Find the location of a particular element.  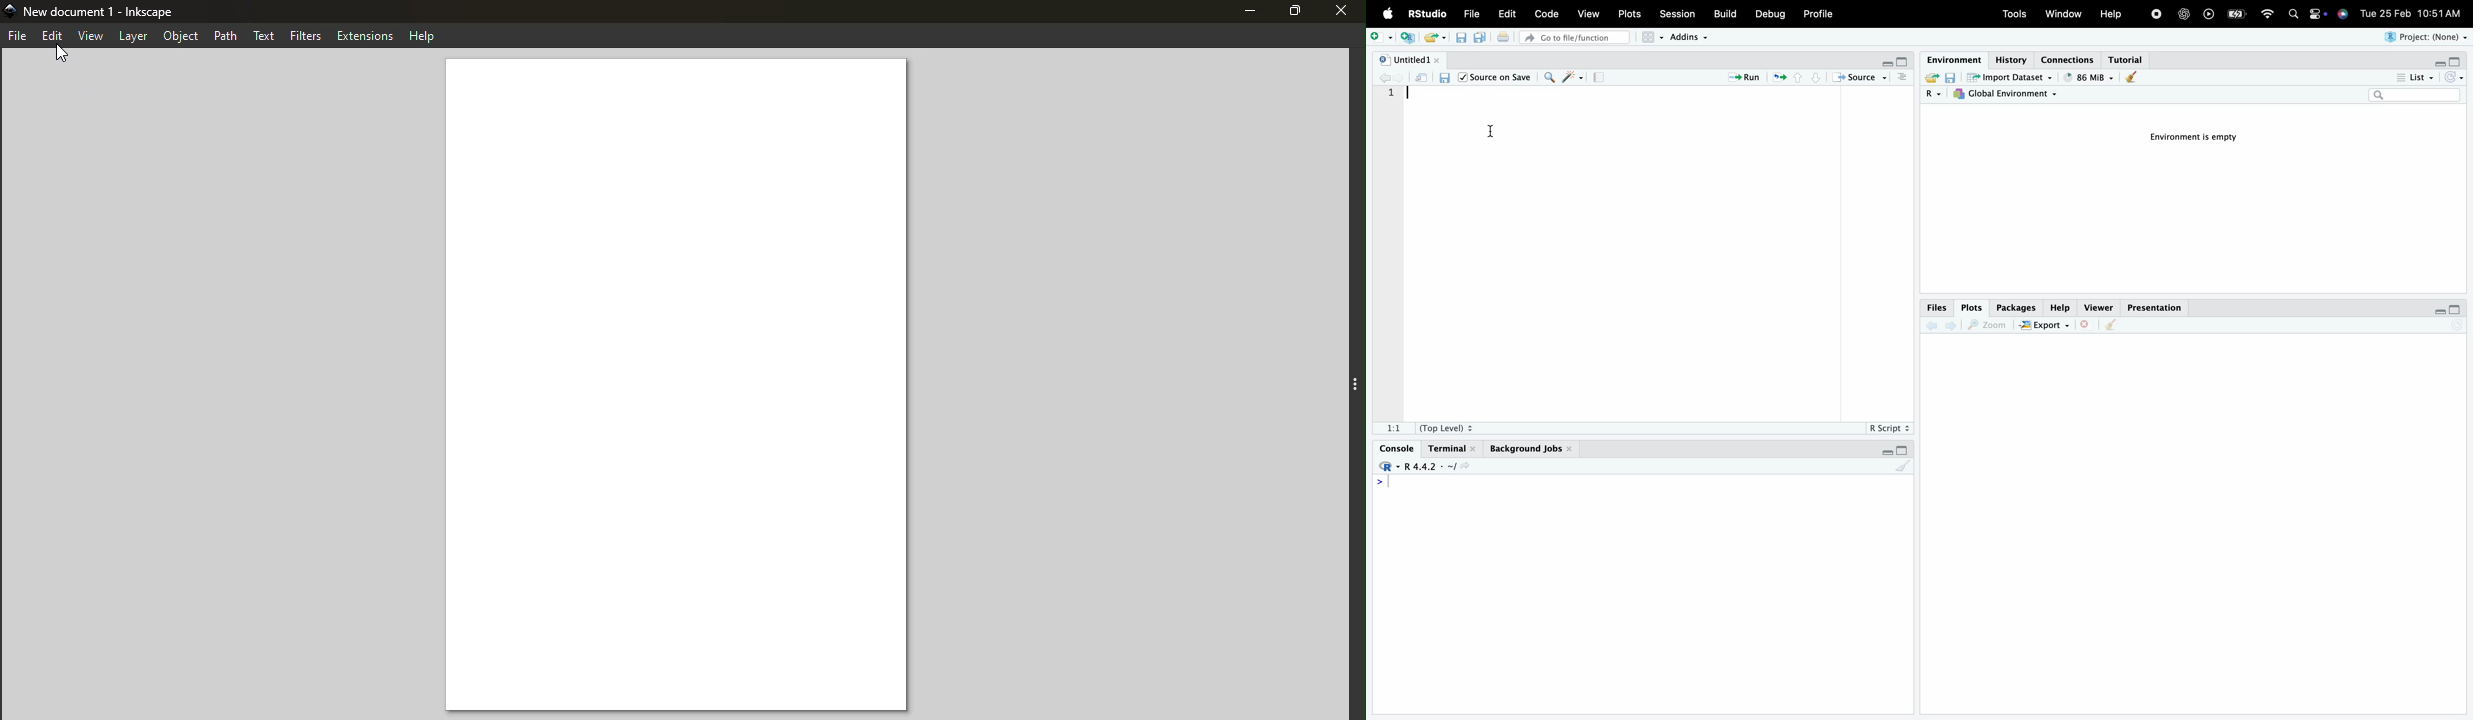

RStudio is located at coordinates (1426, 13).